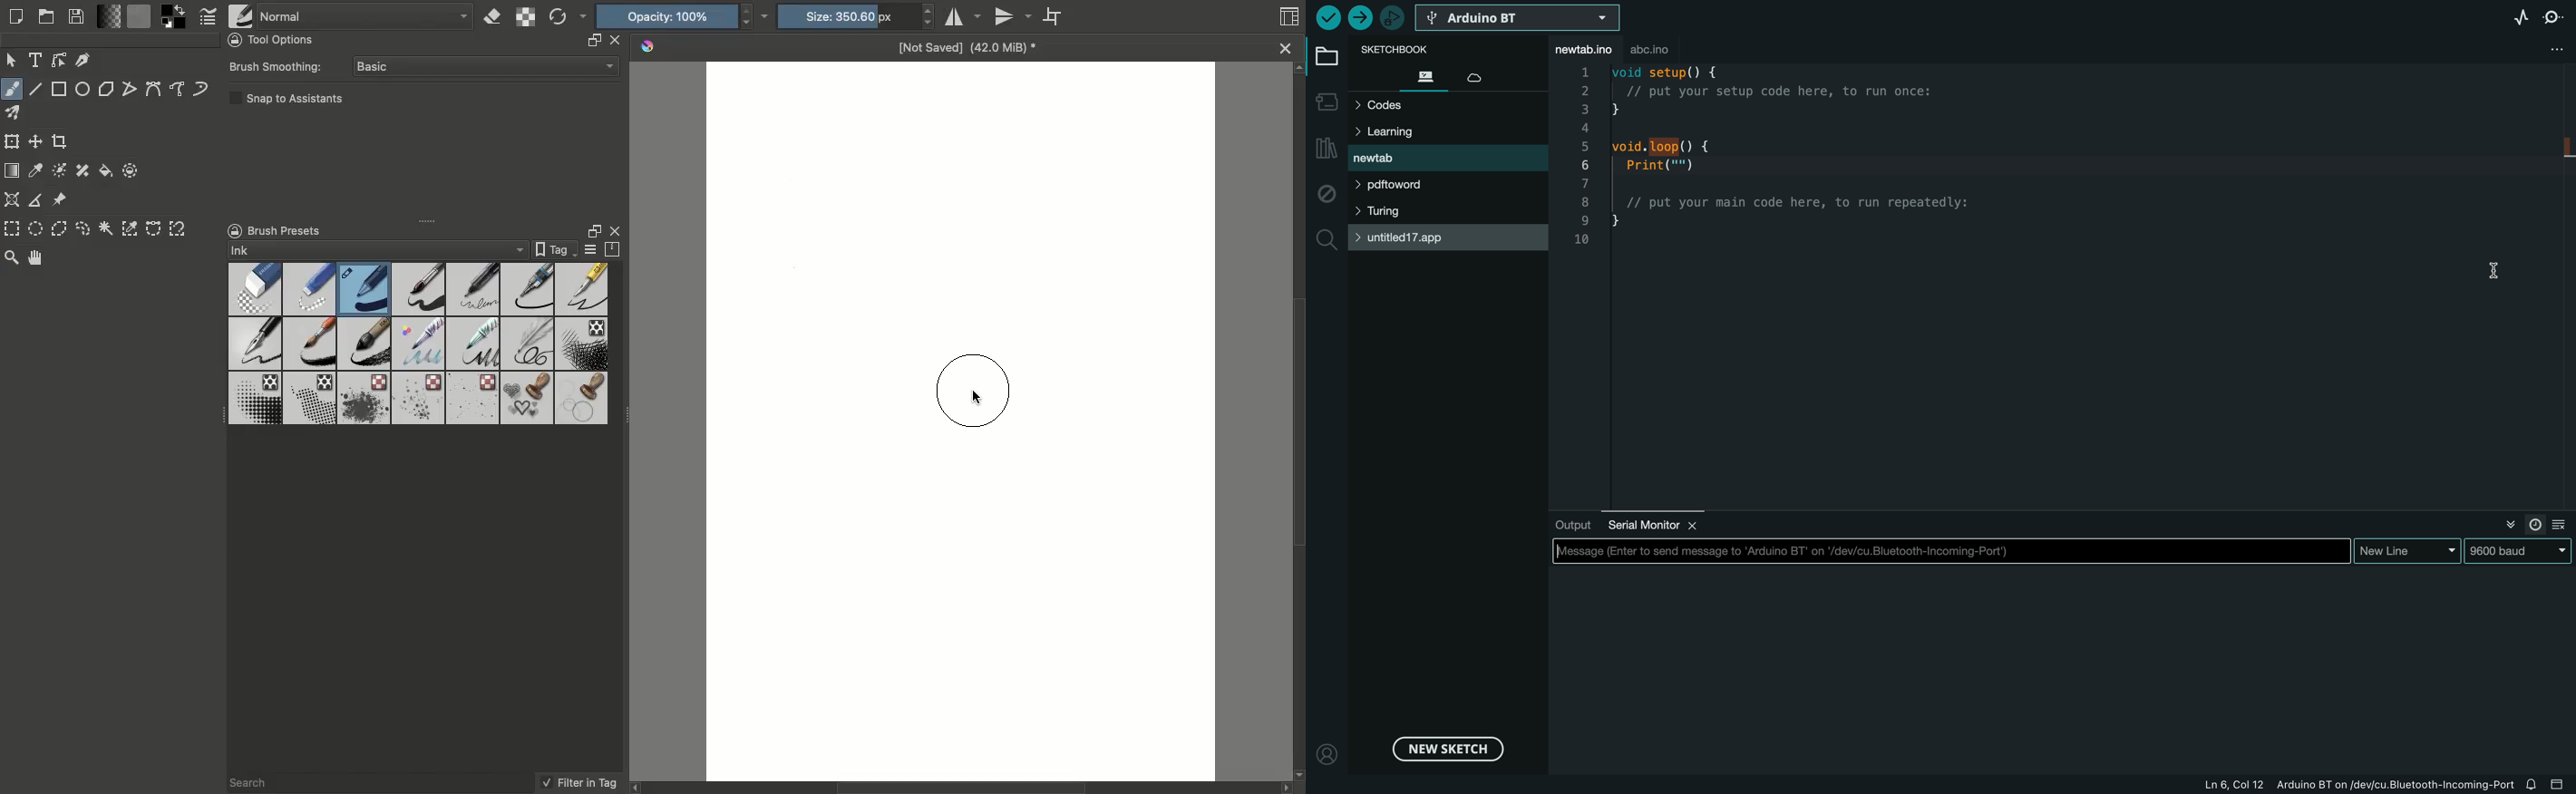  What do you see at coordinates (84, 60) in the screenshot?
I see `Calligraphy` at bounding box center [84, 60].